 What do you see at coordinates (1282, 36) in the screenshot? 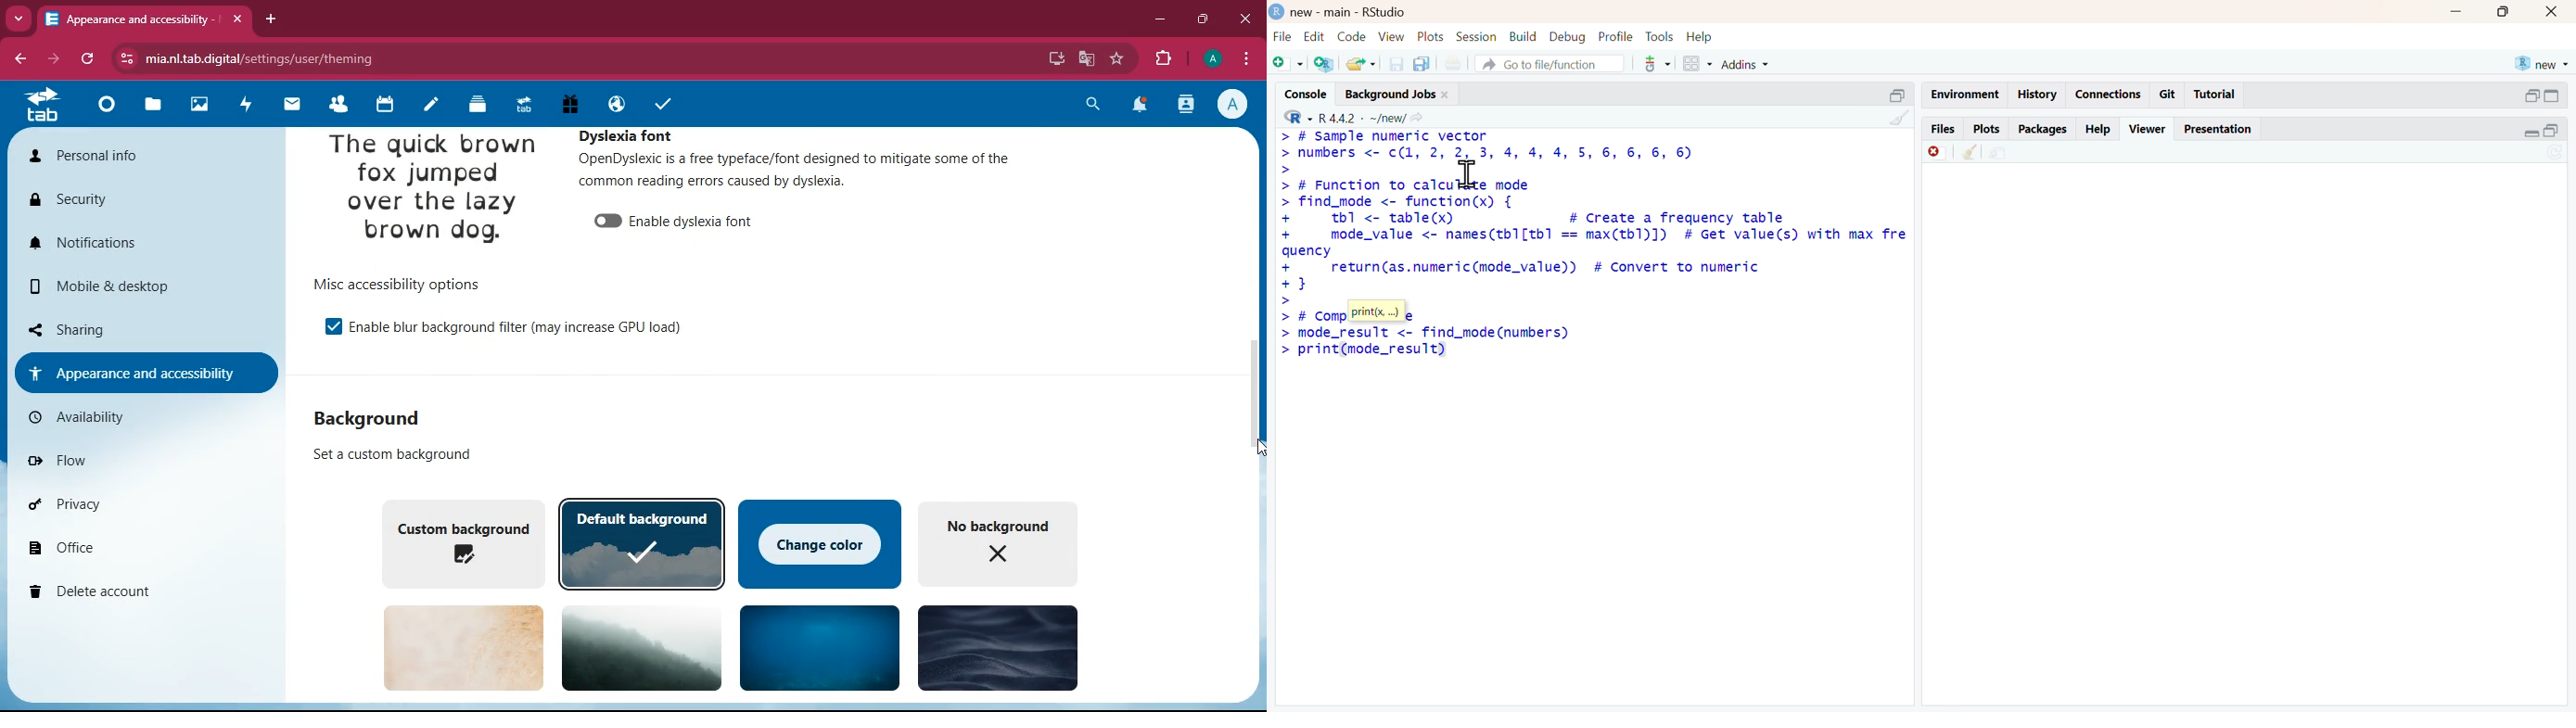
I see `file` at bounding box center [1282, 36].